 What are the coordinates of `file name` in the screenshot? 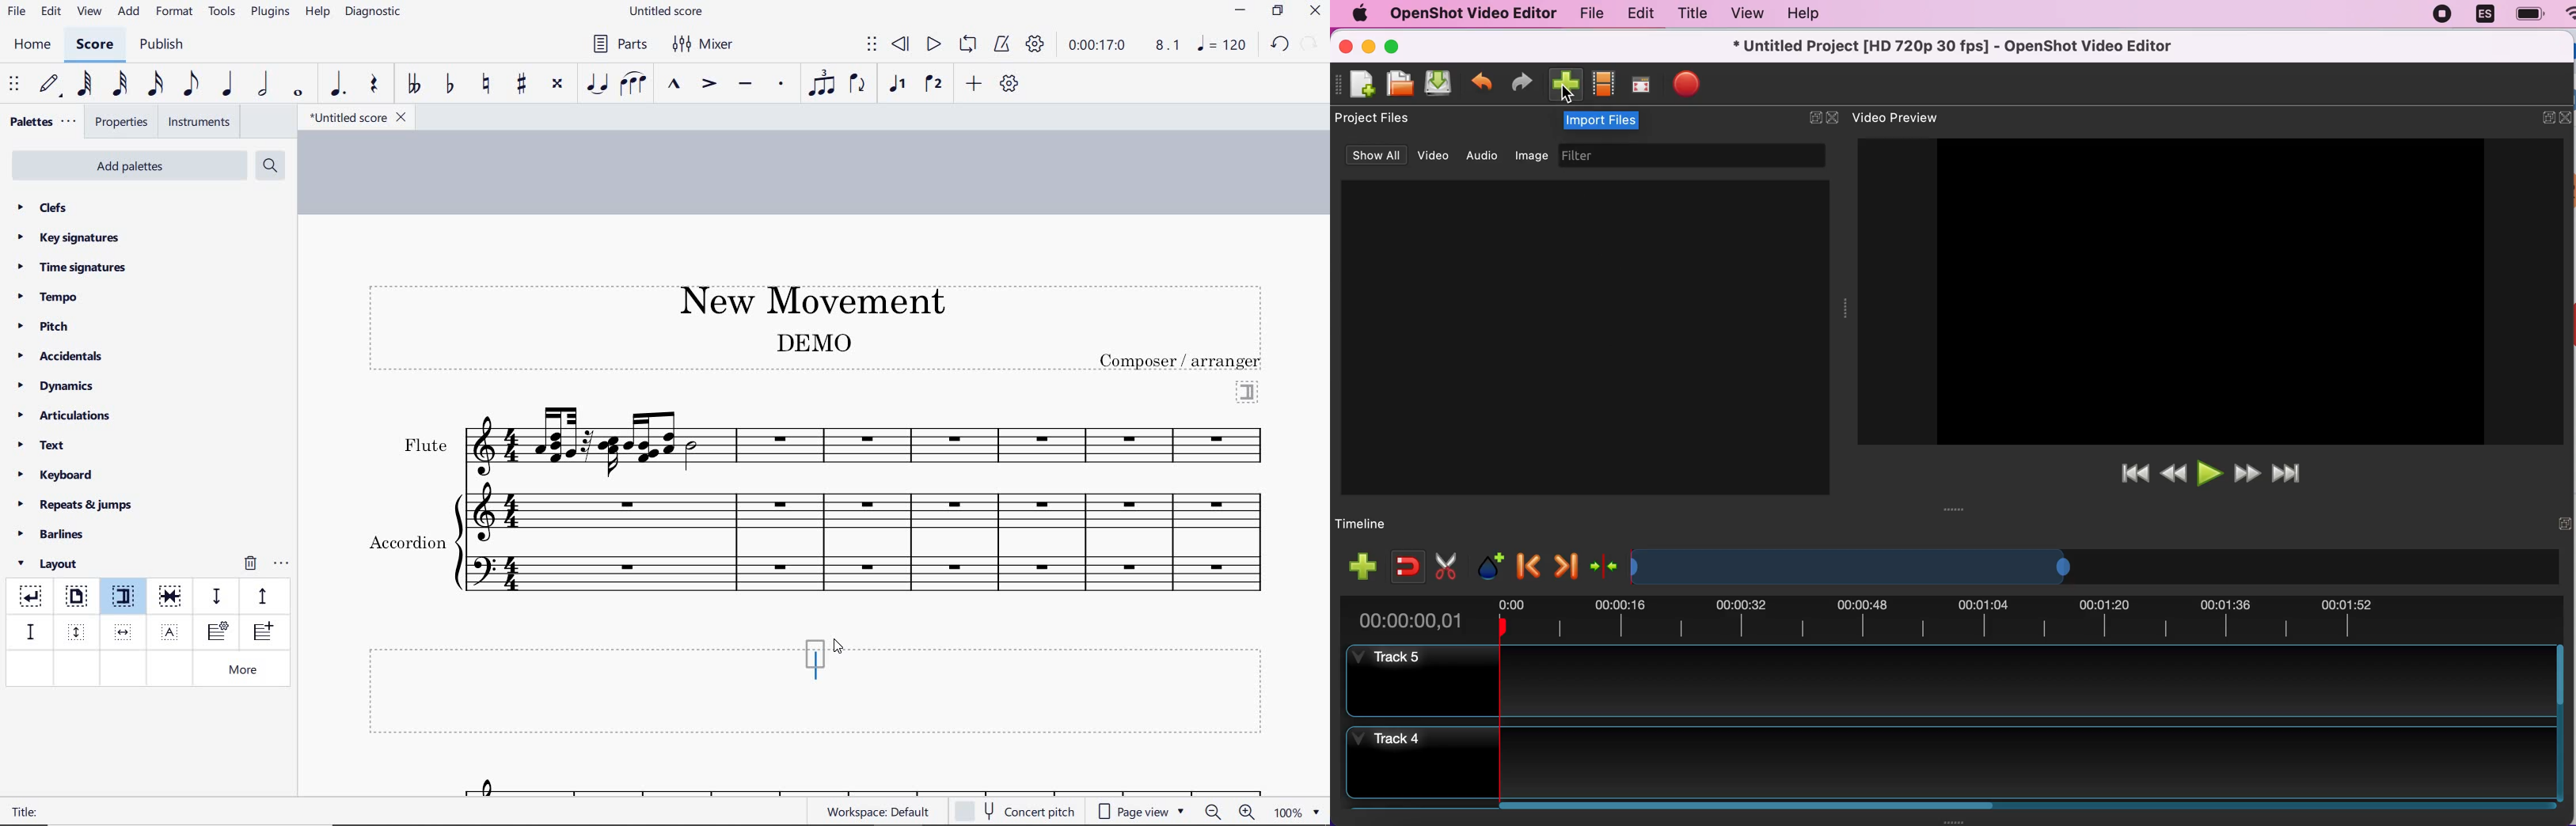 It's located at (668, 12).